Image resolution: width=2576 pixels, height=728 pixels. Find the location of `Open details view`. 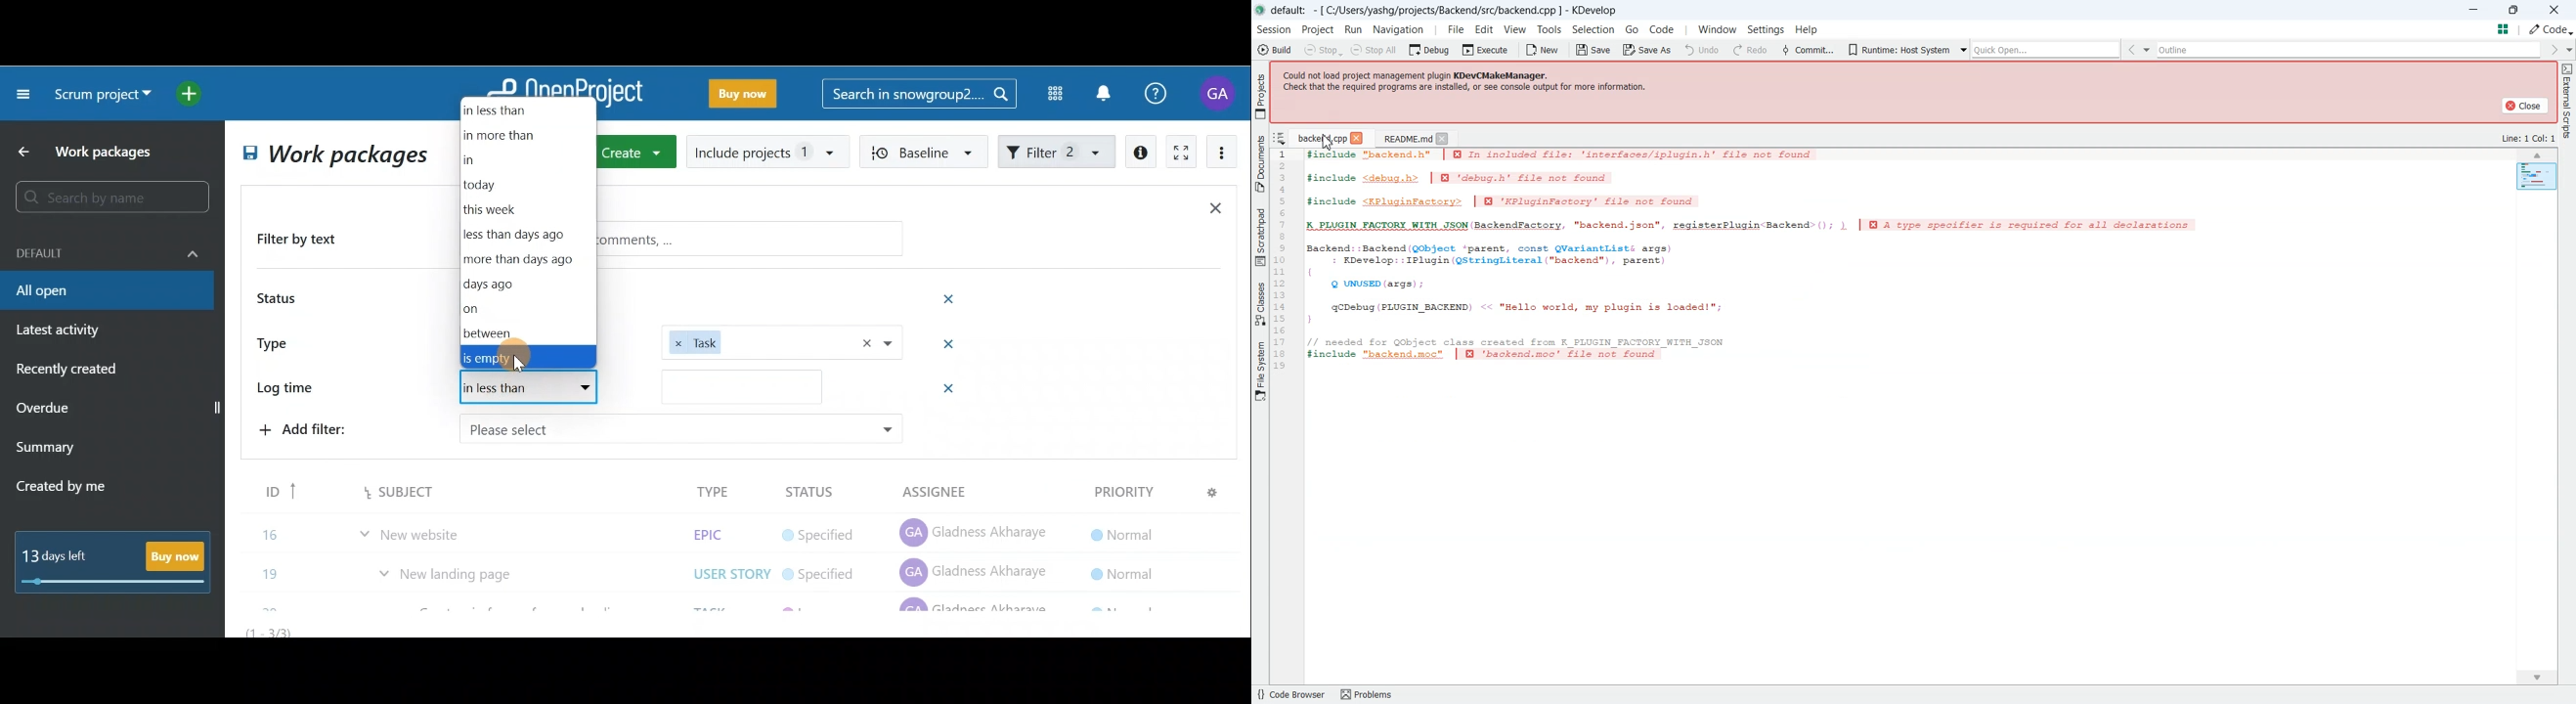

Open details view is located at coordinates (1142, 153).